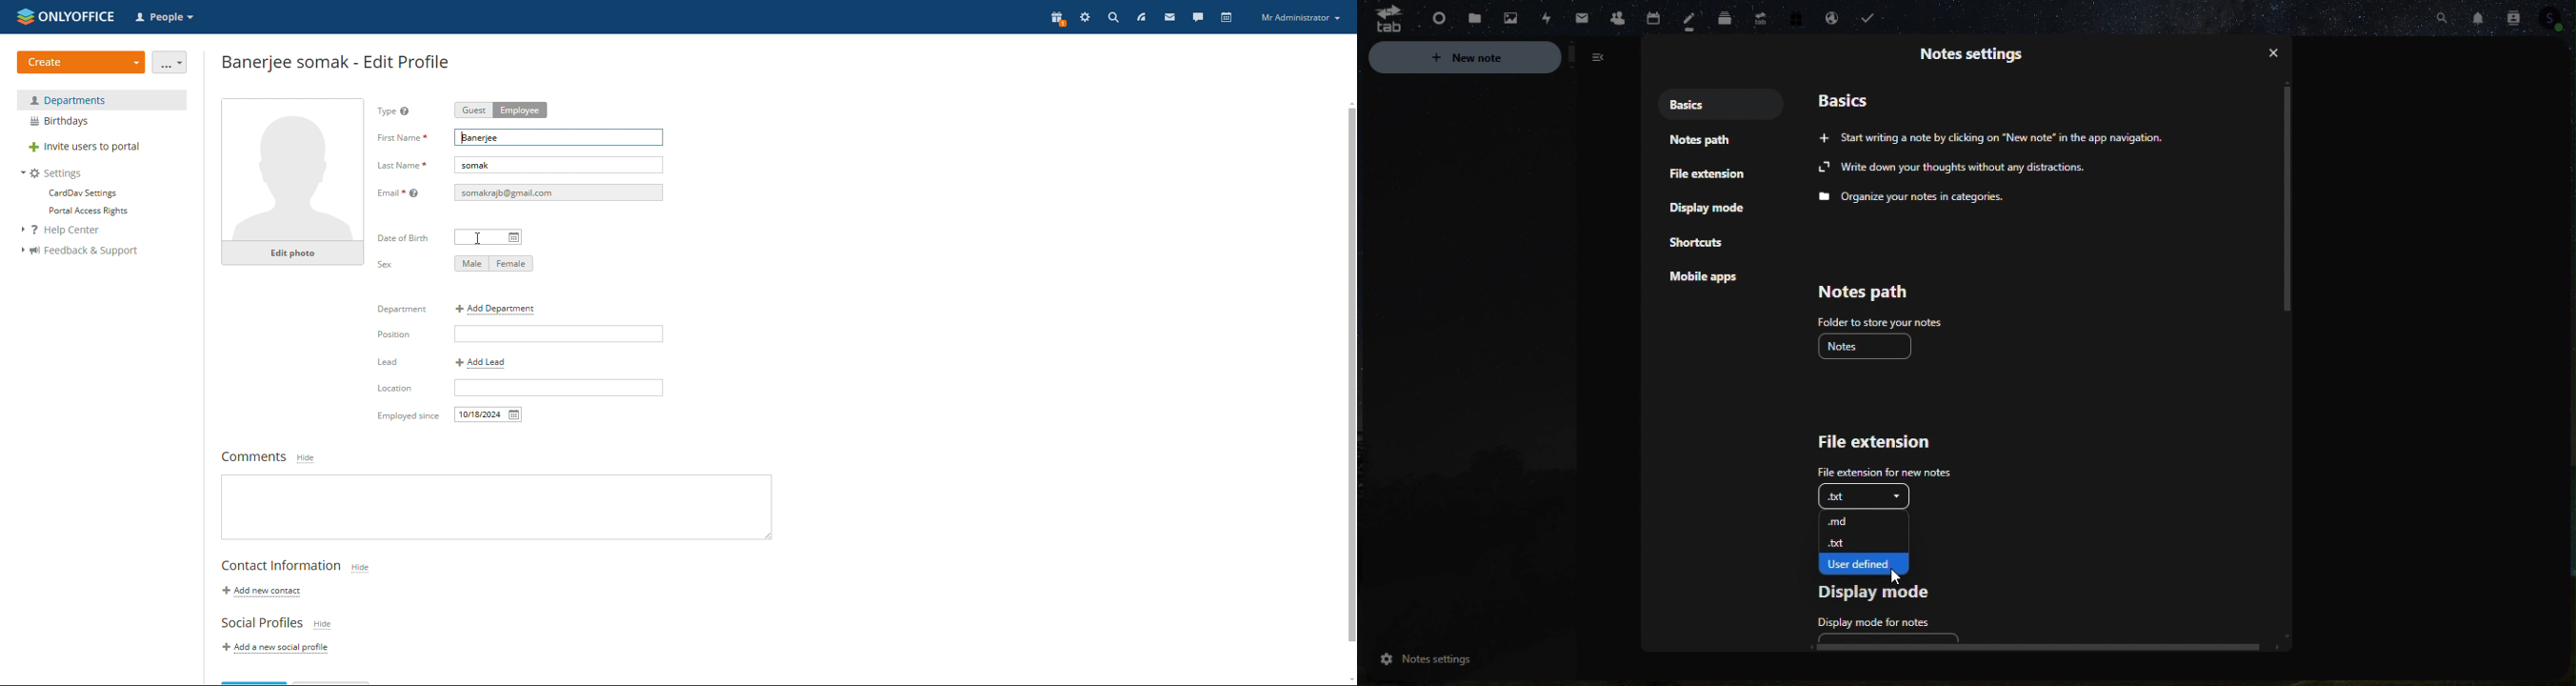 The height and width of the screenshot is (700, 2576). Describe the element at coordinates (250, 458) in the screenshot. I see `comments` at that location.